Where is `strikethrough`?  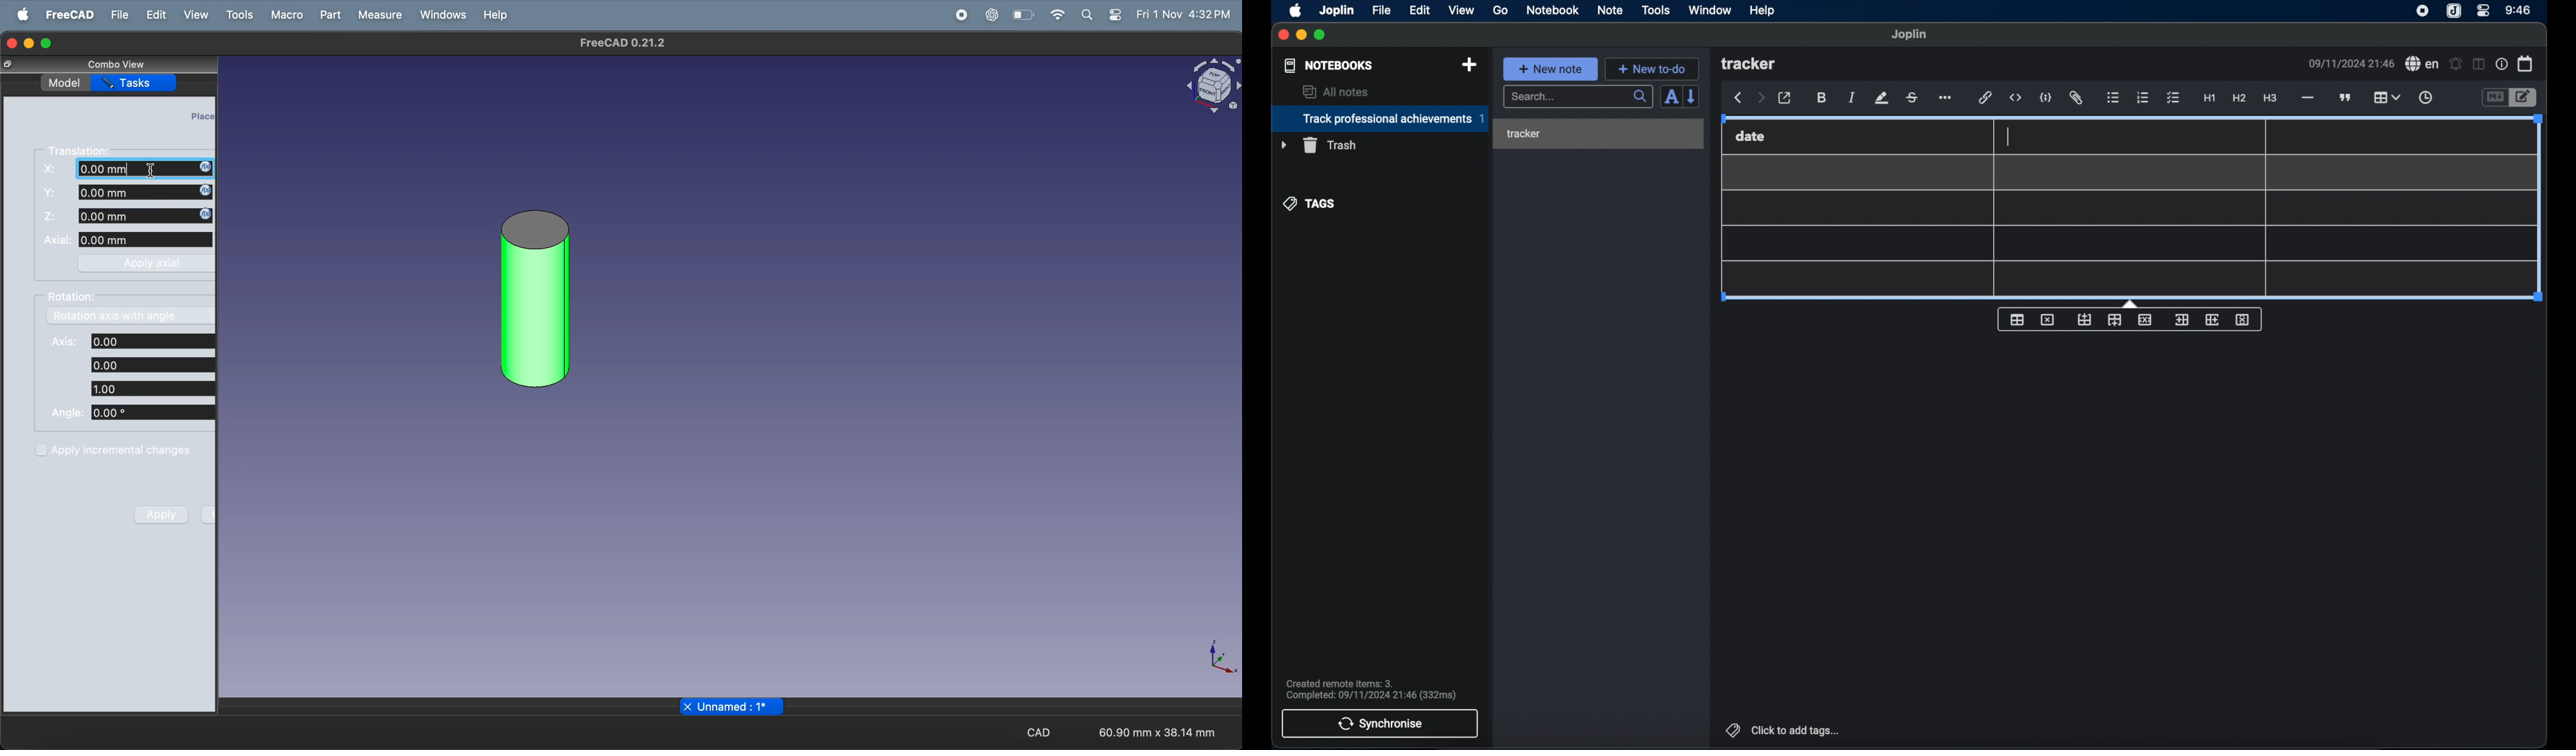
strikethrough is located at coordinates (1913, 97).